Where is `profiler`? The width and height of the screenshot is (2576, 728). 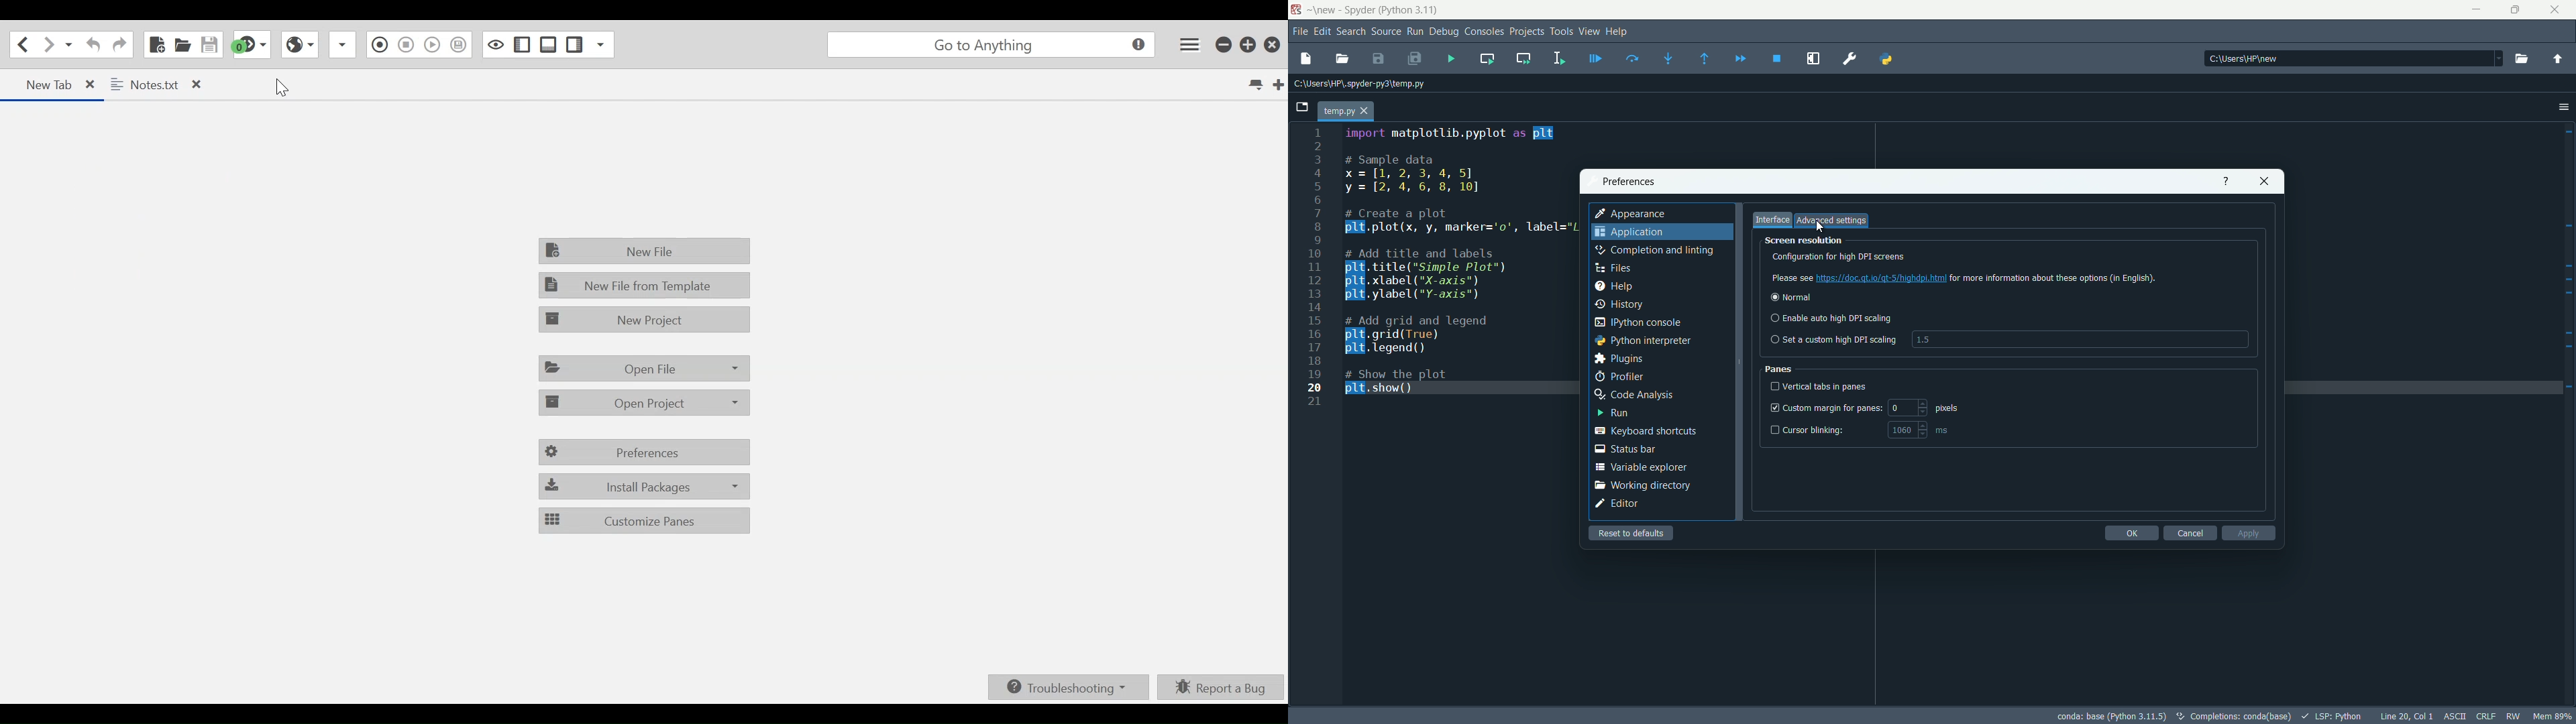
profiler is located at coordinates (1619, 377).